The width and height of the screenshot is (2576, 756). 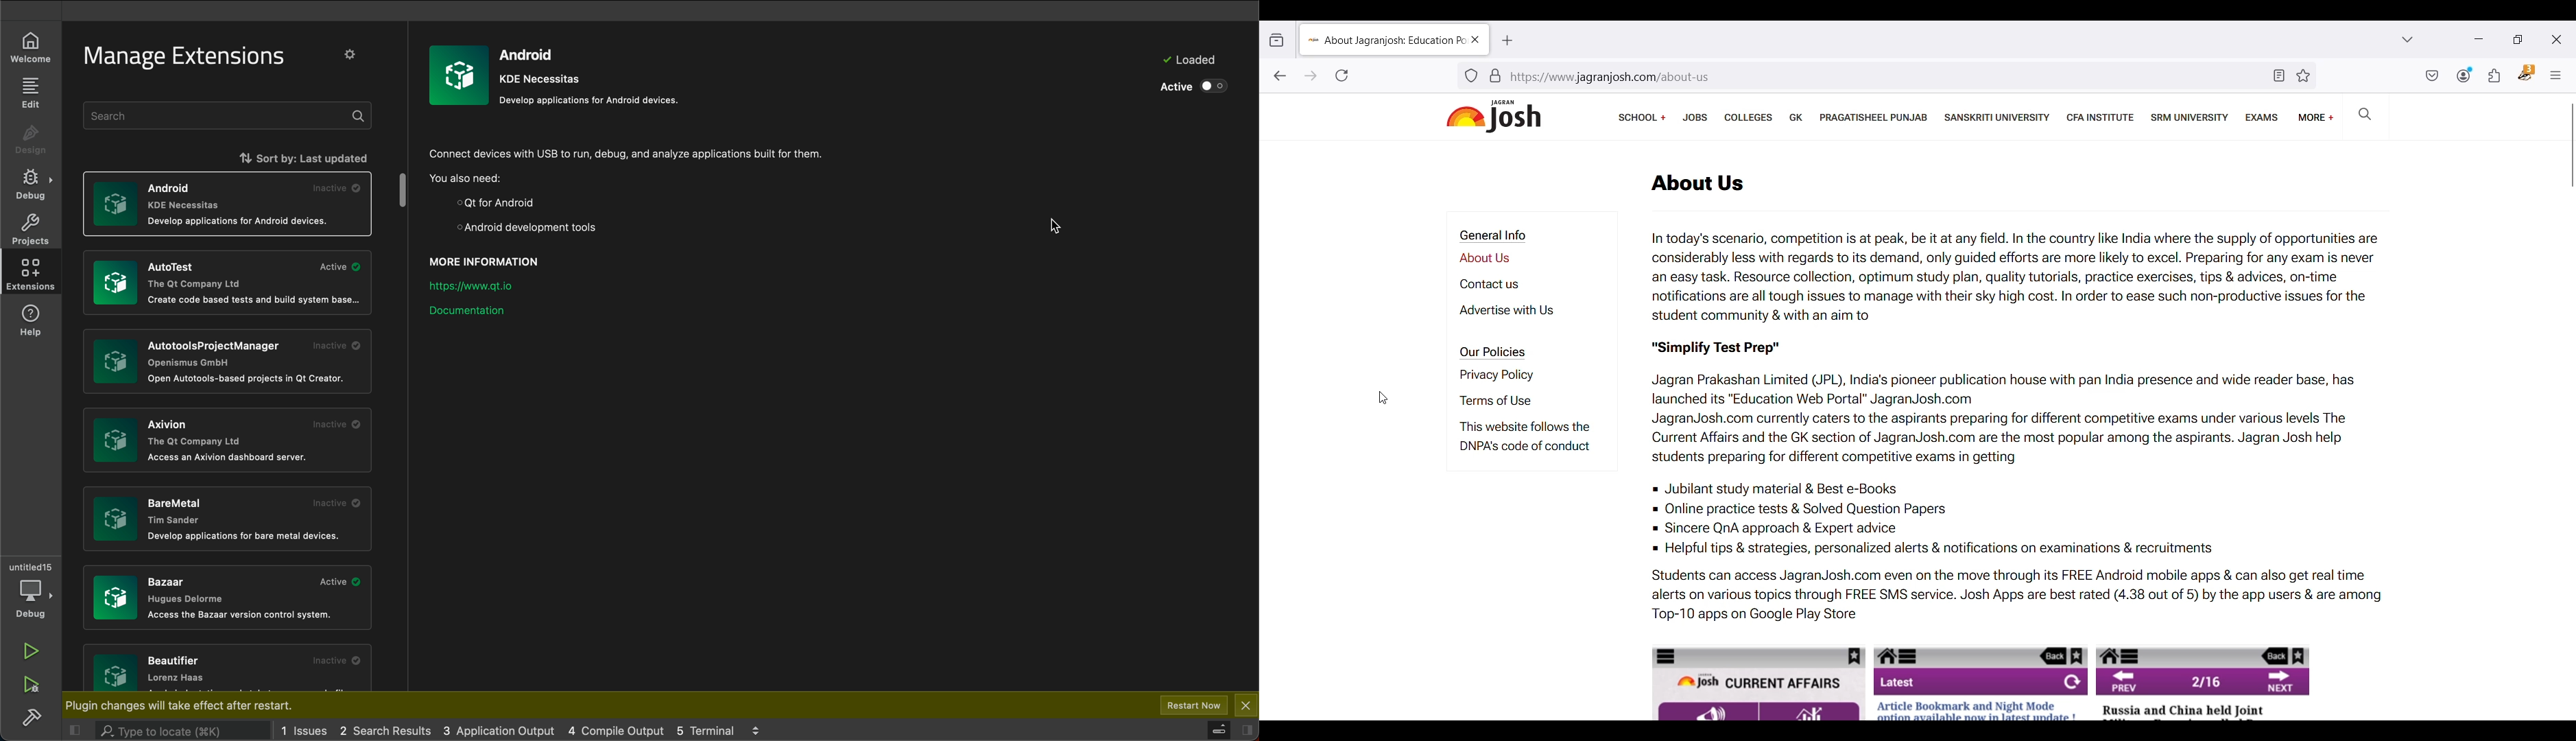 I want to click on Links to school boards, so click(x=1642, y=117).